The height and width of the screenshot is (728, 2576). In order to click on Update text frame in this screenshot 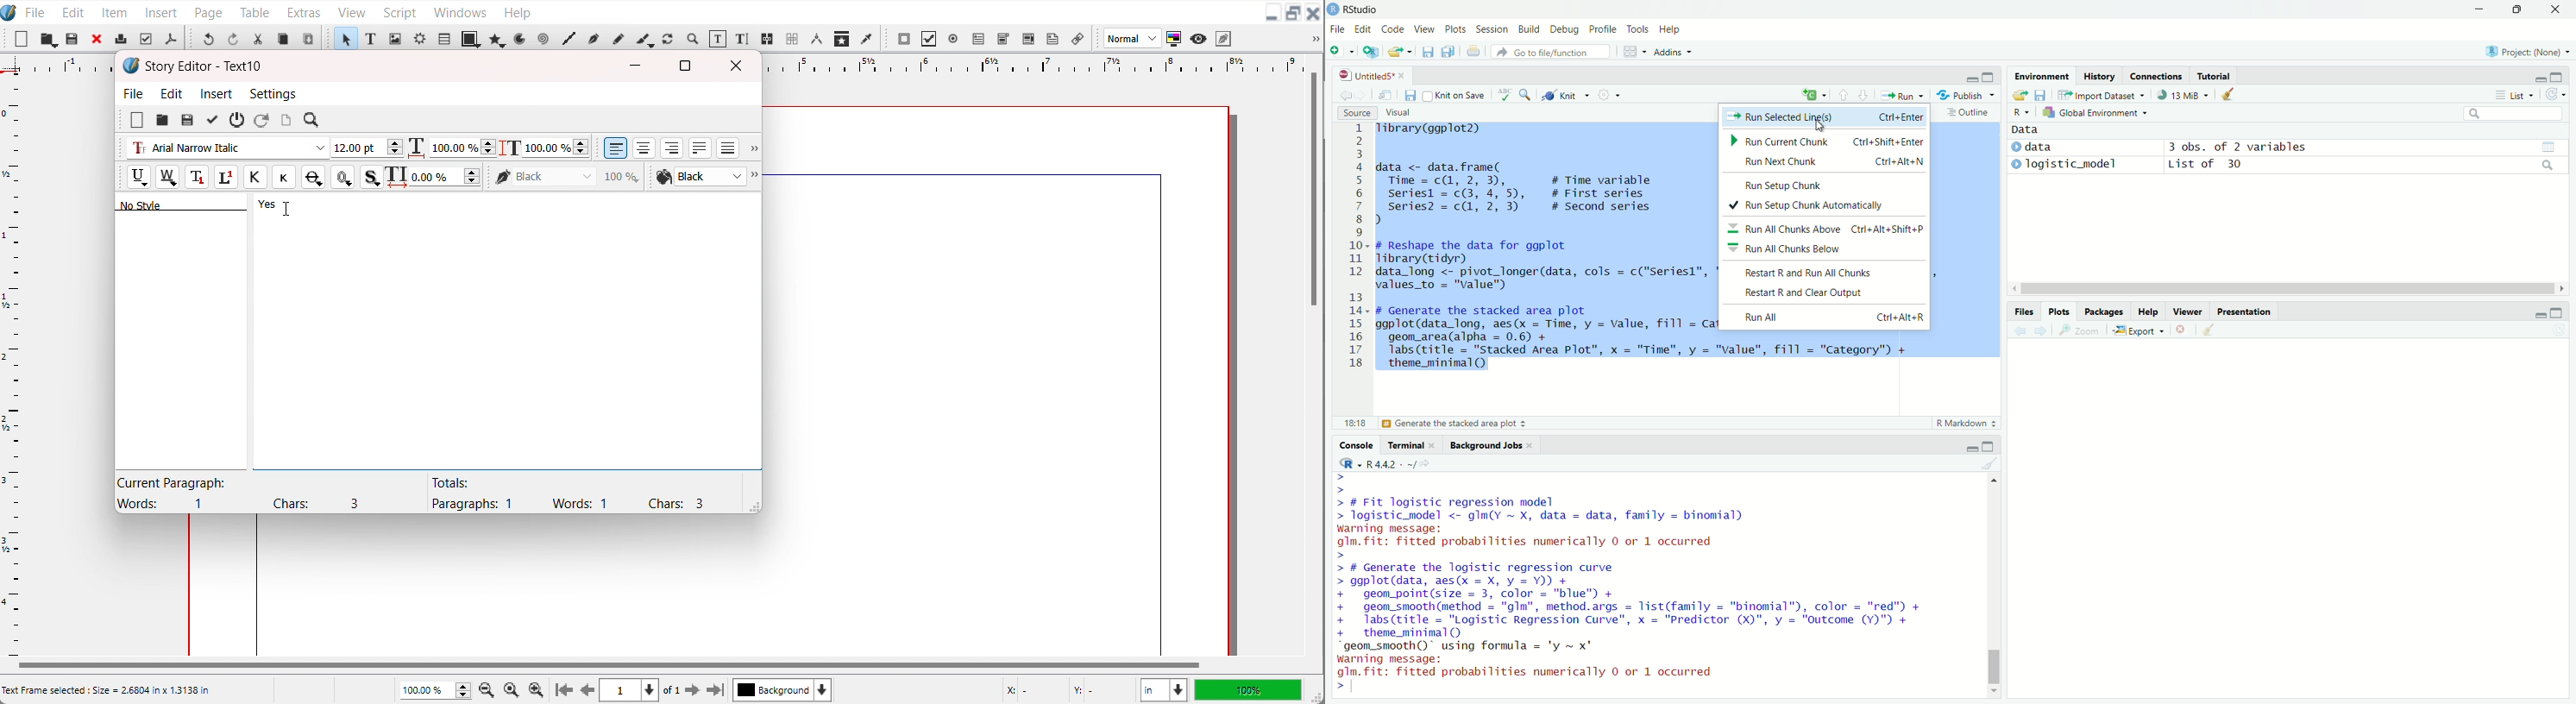, I will do `click(286, 120)`.